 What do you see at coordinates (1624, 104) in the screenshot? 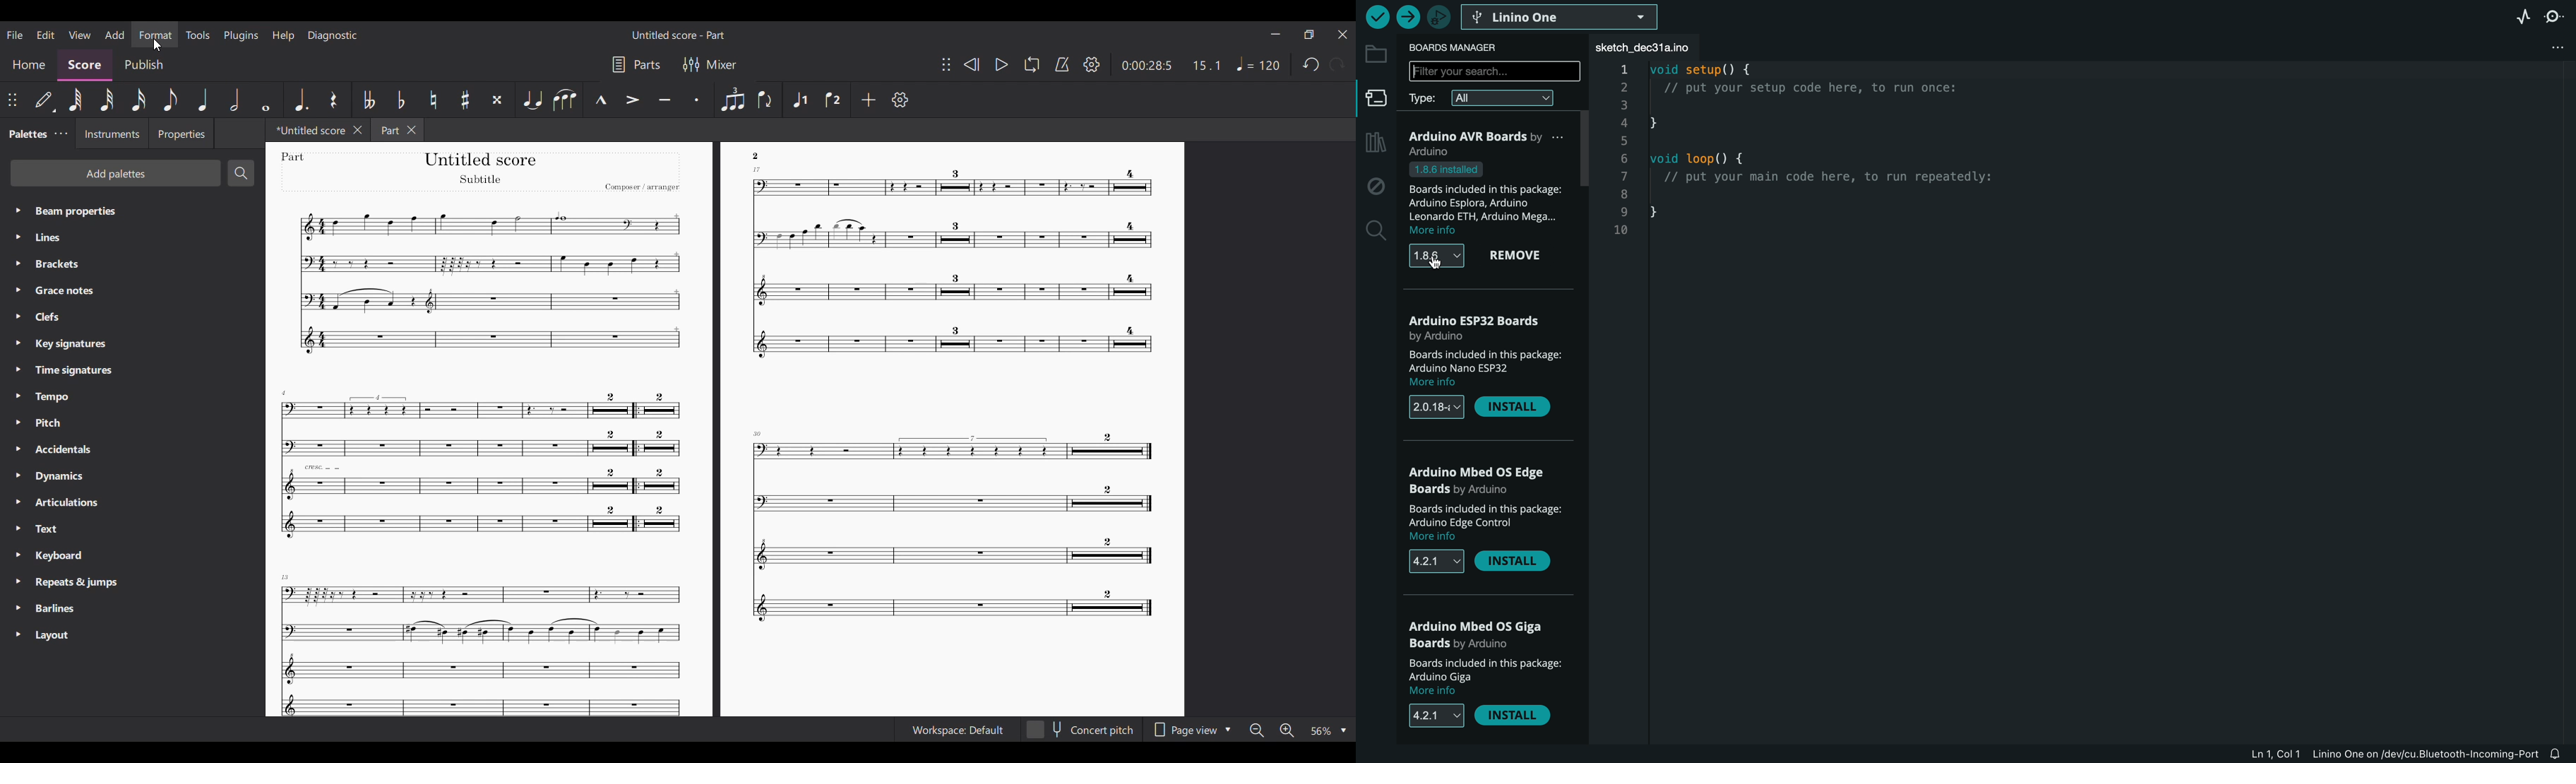
I see `3` at bounding box center [1624, 104].